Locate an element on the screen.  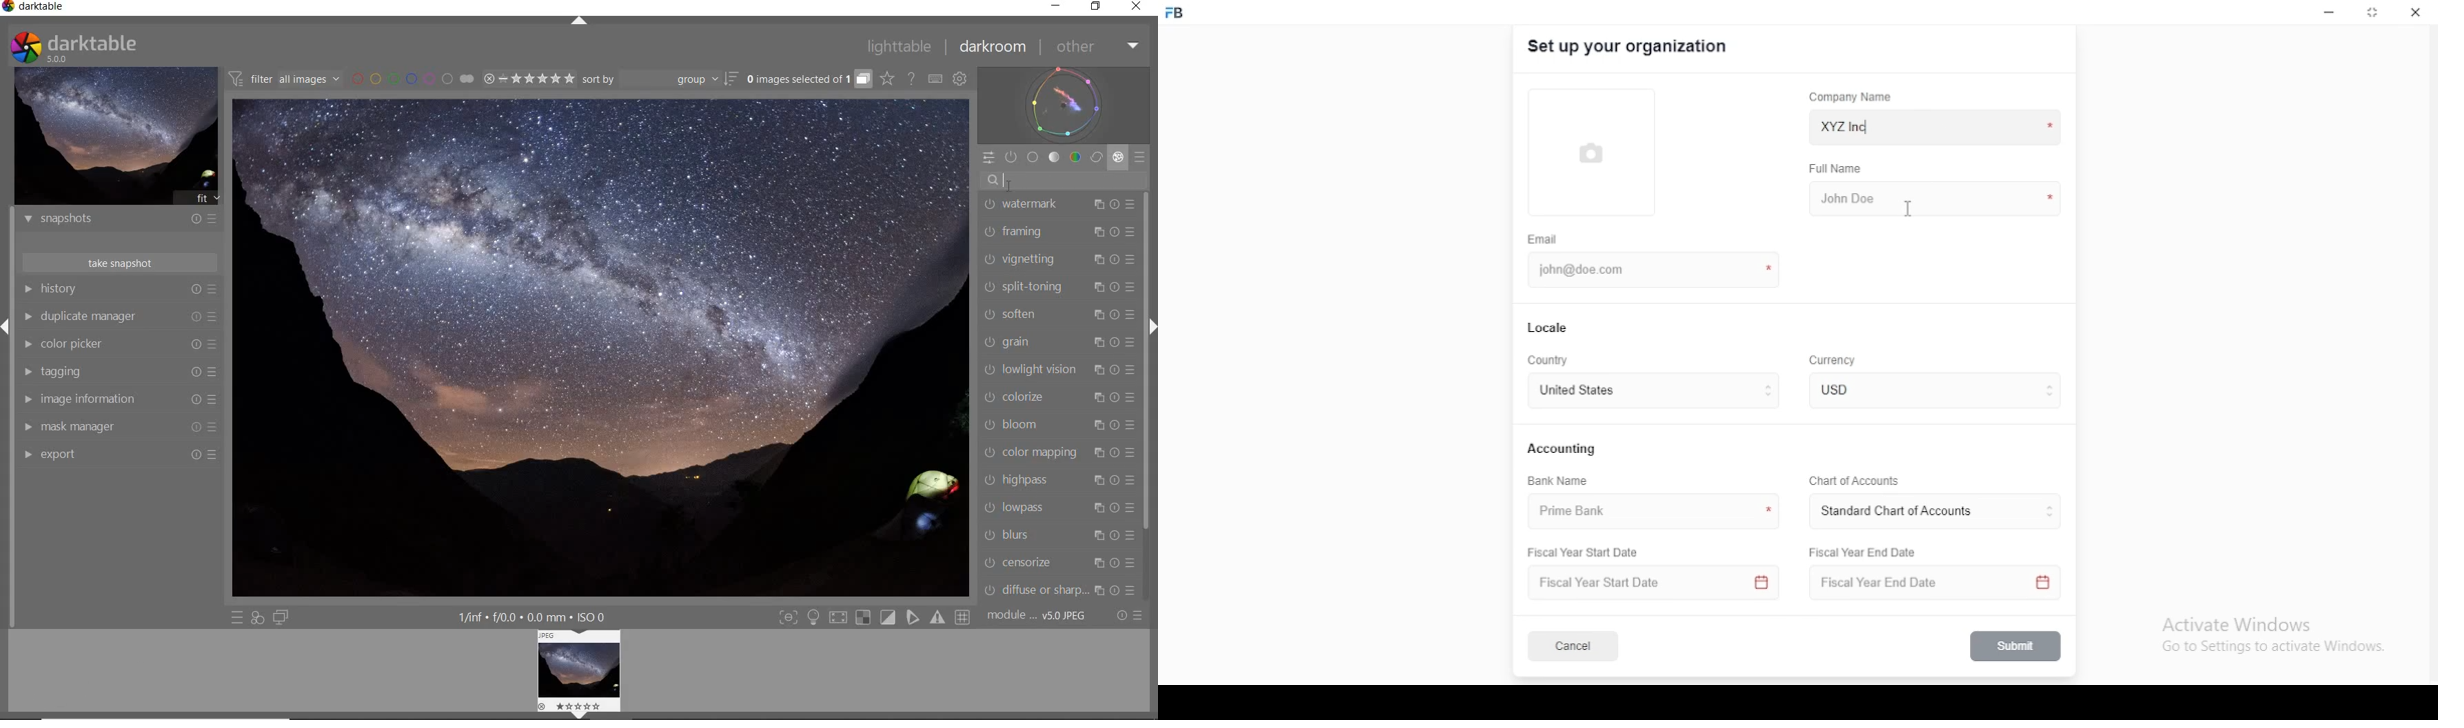
L ‘Standard Chart of Accounts is located at coordinates (1895, 512).